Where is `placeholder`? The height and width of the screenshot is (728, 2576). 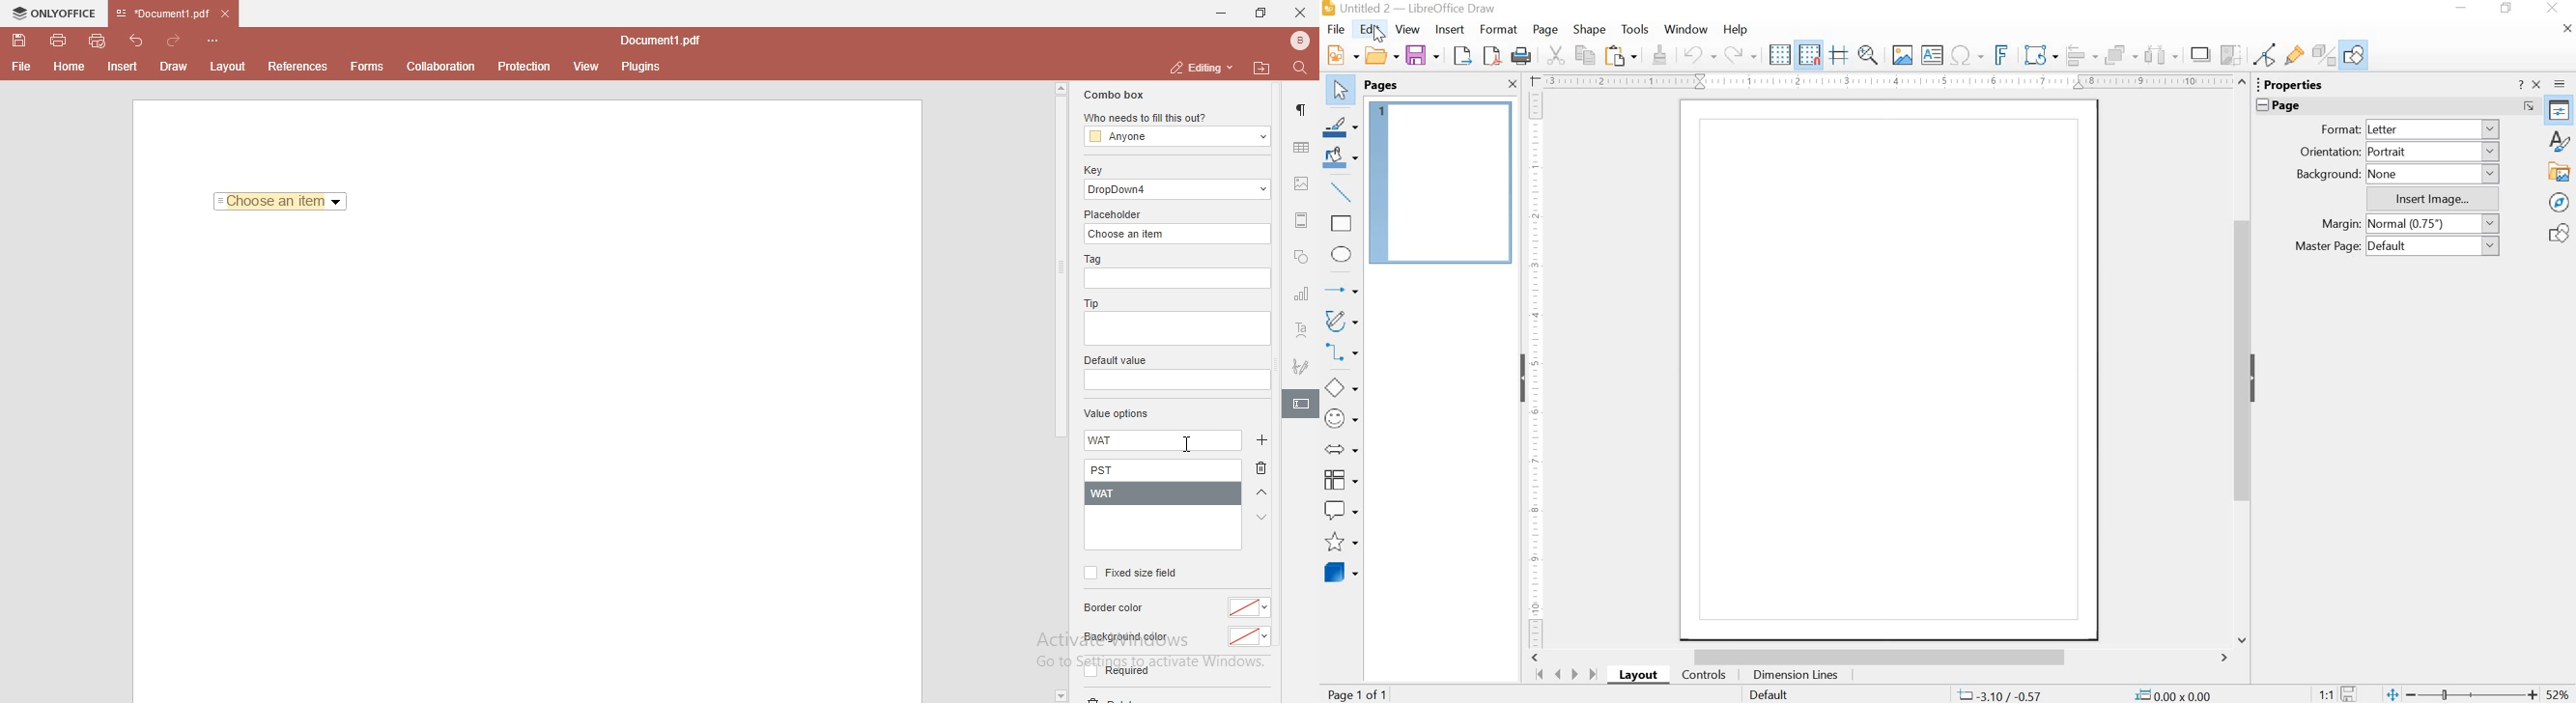 placeholder is located at coordinates (1116, 214).